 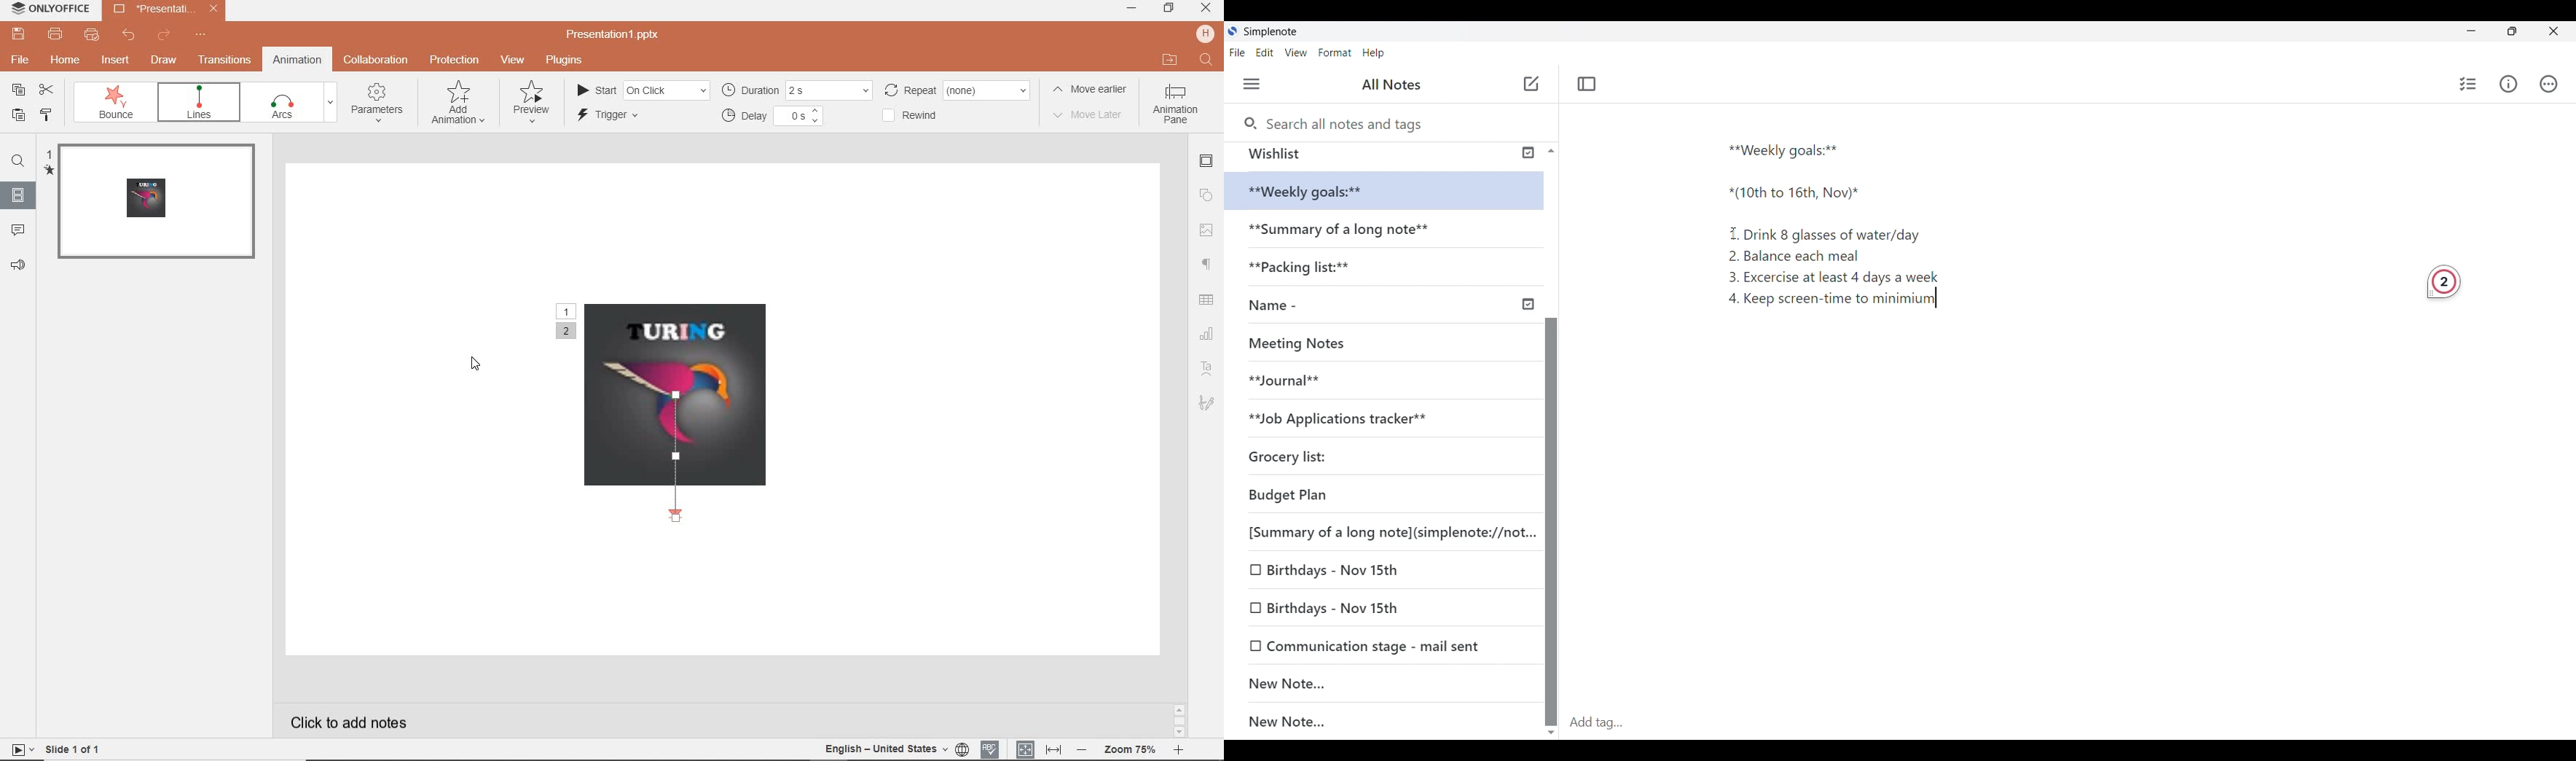 What do you see at coordinates (1303, 341) in the screenshot?
I see `Meeting Notes` at bounding box center [1303, 341].